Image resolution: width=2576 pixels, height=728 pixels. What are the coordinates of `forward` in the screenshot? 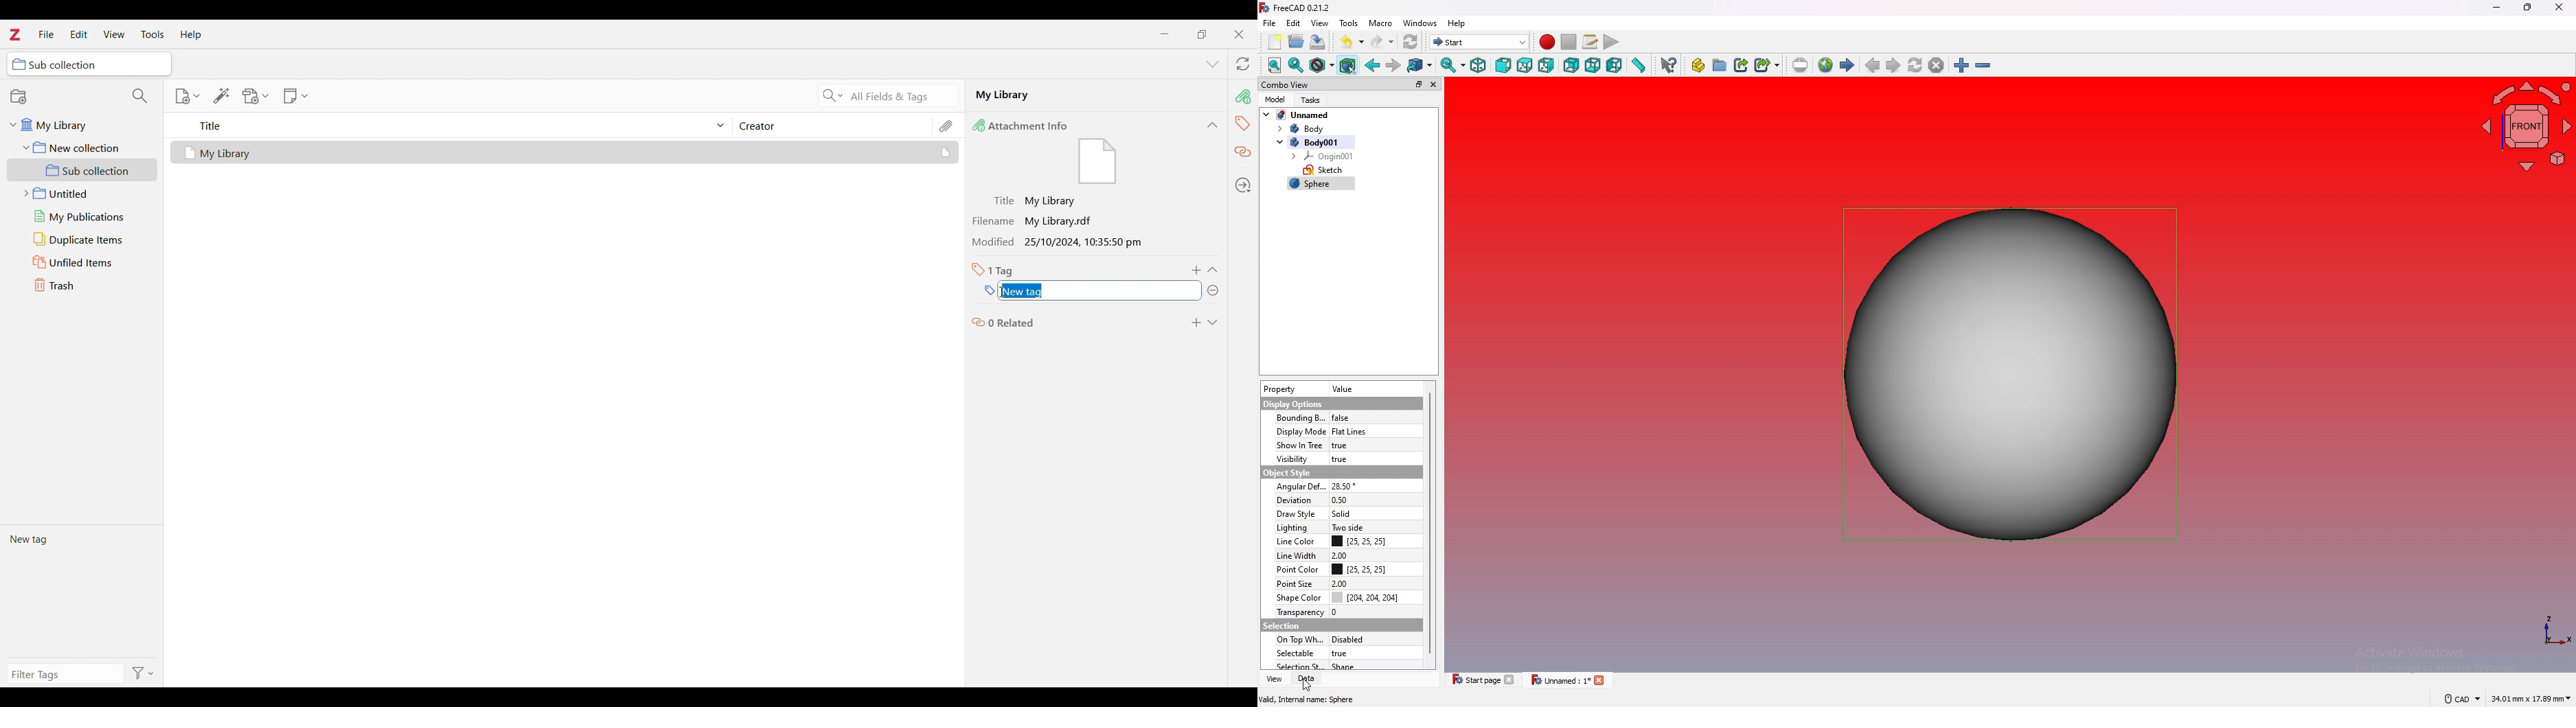 It's located at (1392, 65).